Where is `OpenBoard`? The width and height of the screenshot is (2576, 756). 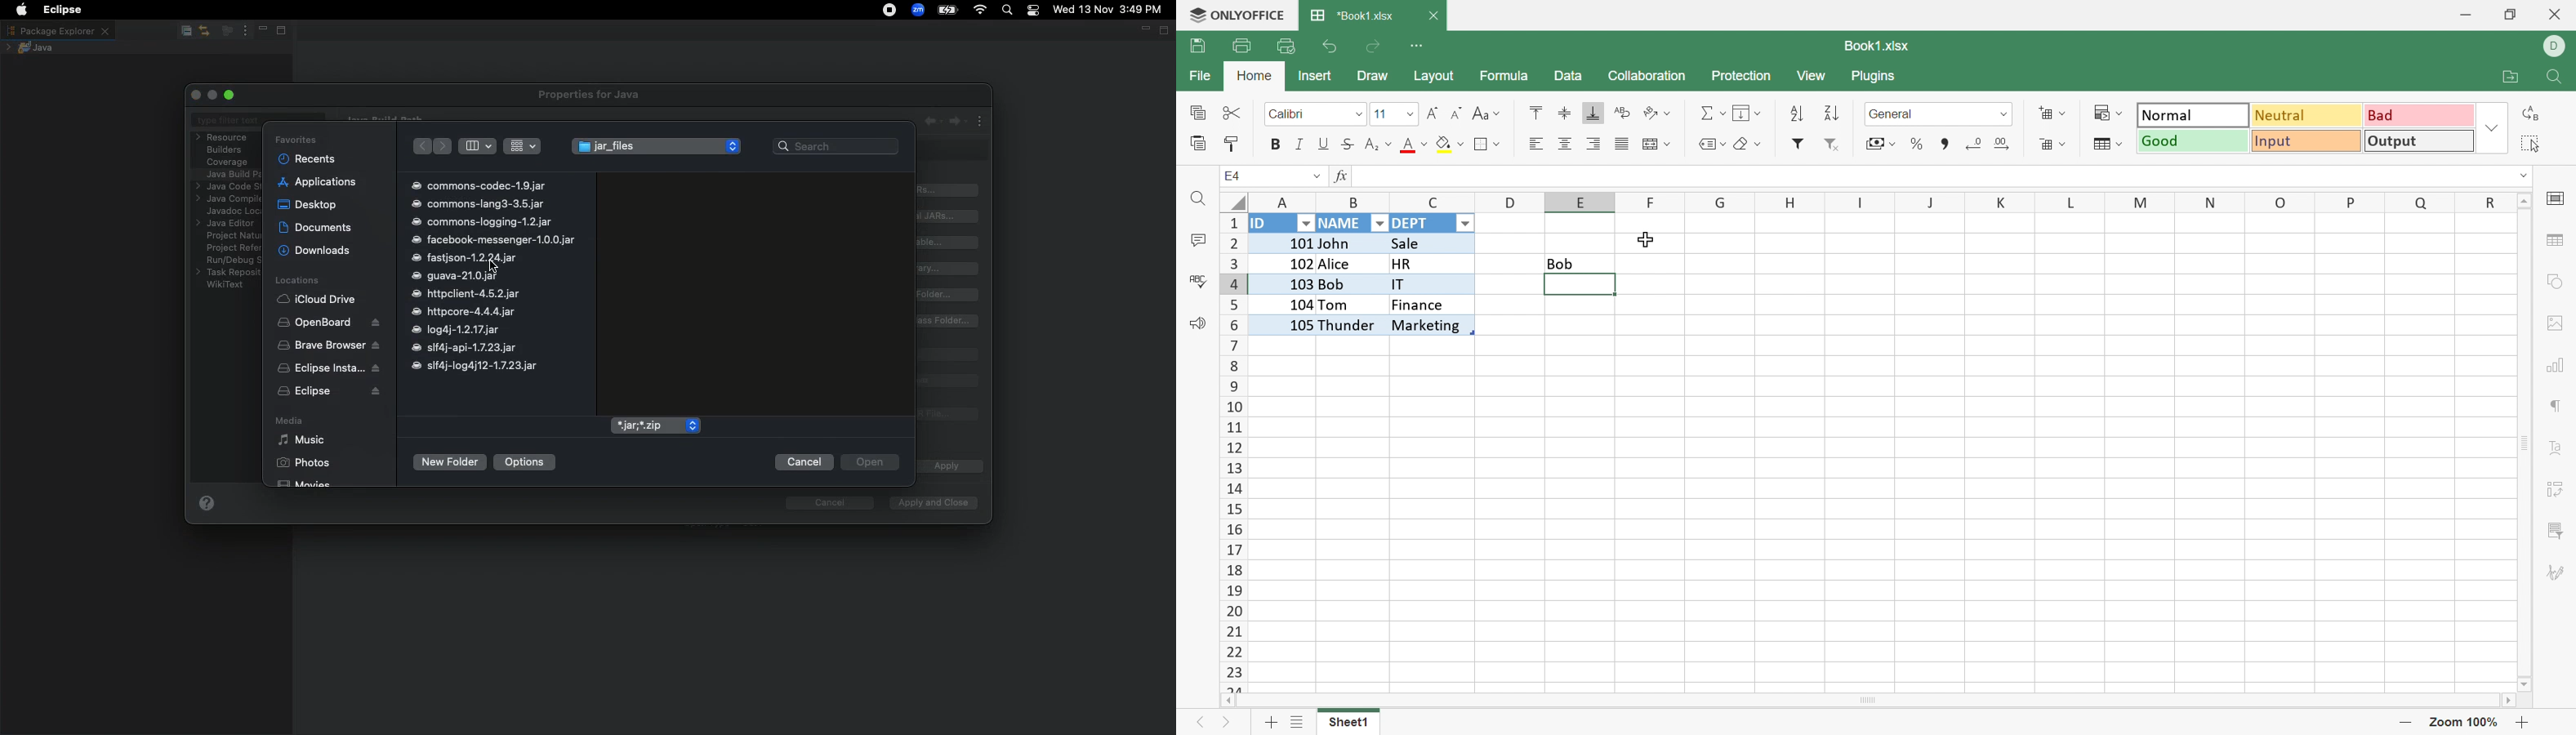
OpenBoard is located at coordinates (330, 323).